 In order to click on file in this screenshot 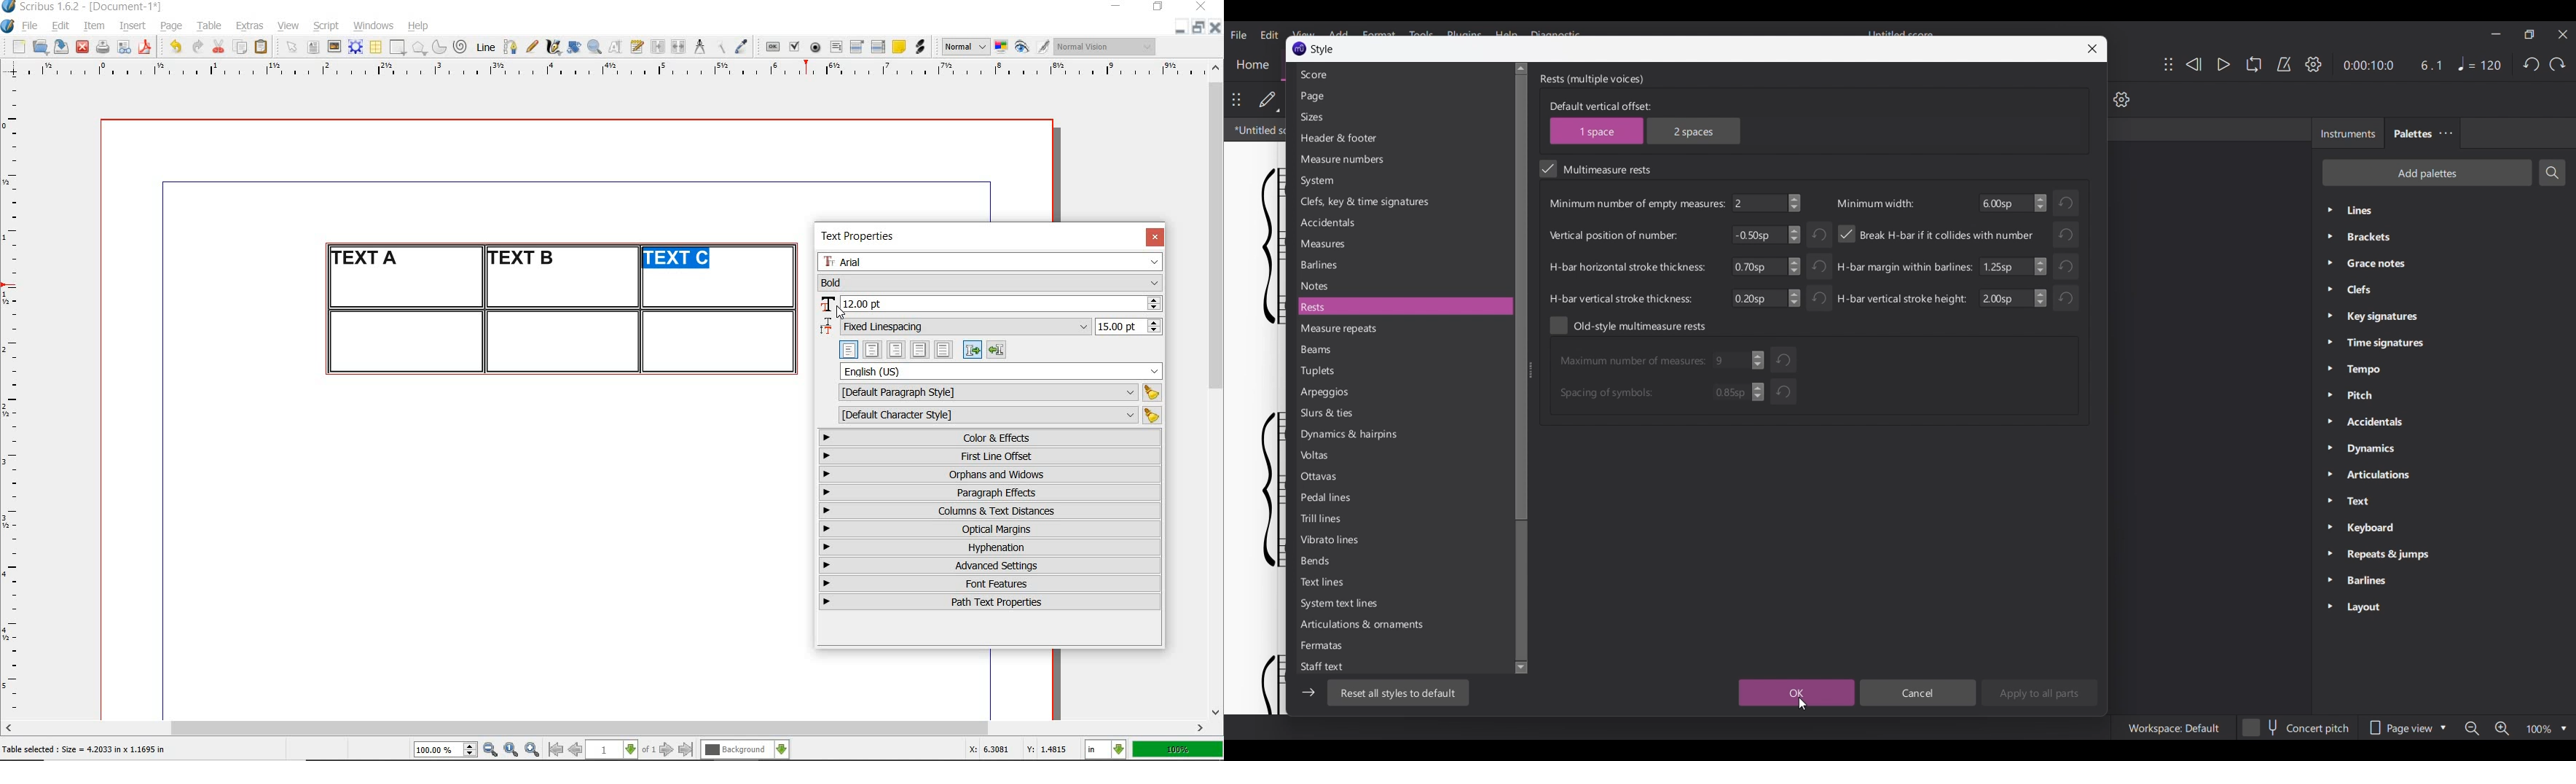, I will do `click(31, 26)`.